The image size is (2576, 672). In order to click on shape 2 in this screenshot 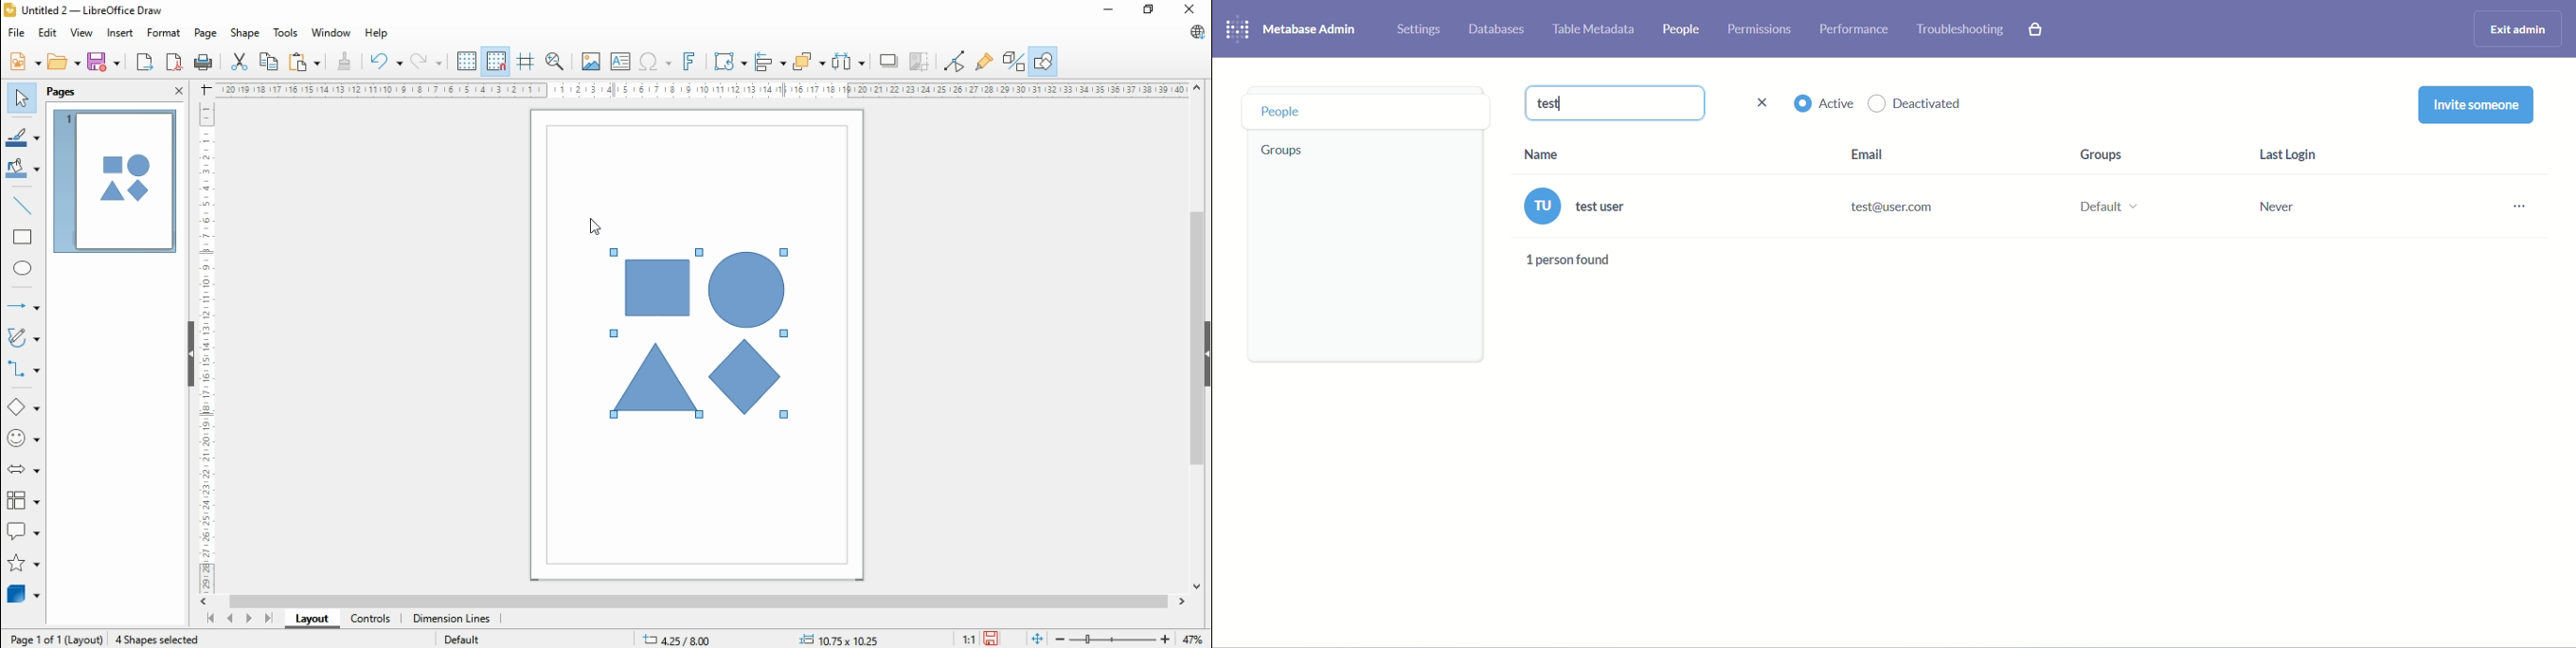, I will do `click(655, 378)`.